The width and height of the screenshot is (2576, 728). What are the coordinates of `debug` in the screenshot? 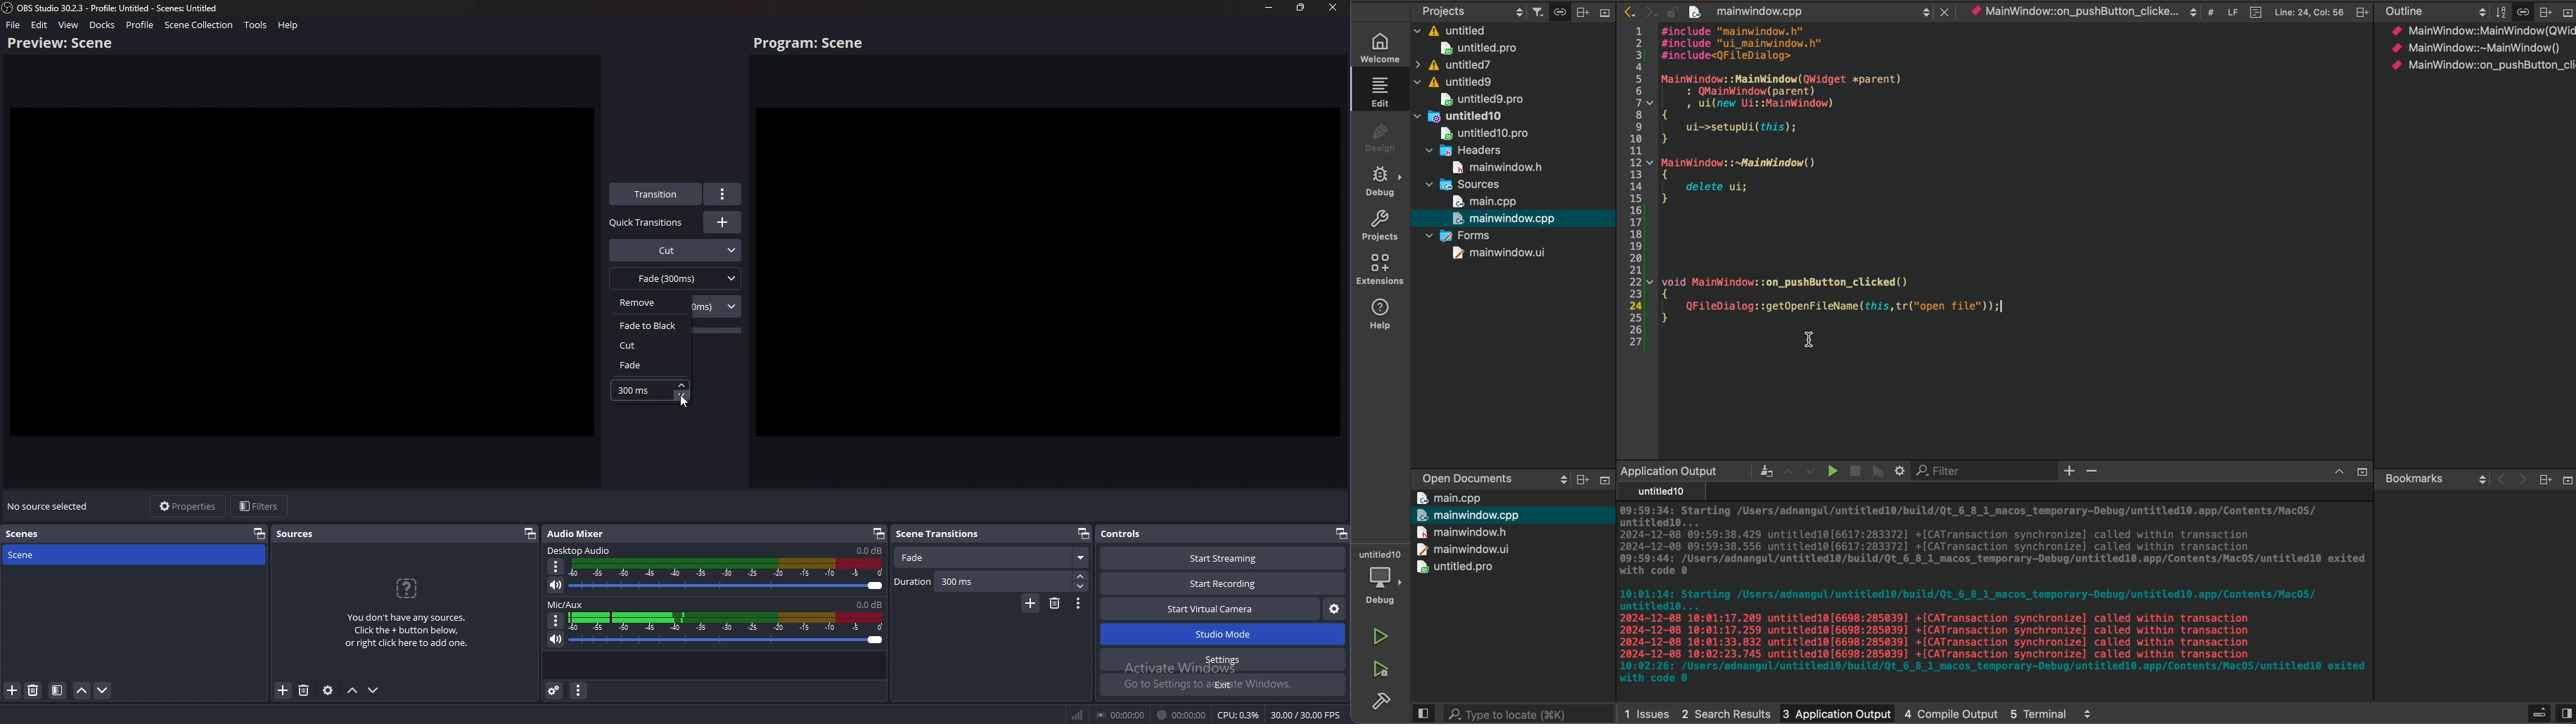 It's located at (1878, 471).